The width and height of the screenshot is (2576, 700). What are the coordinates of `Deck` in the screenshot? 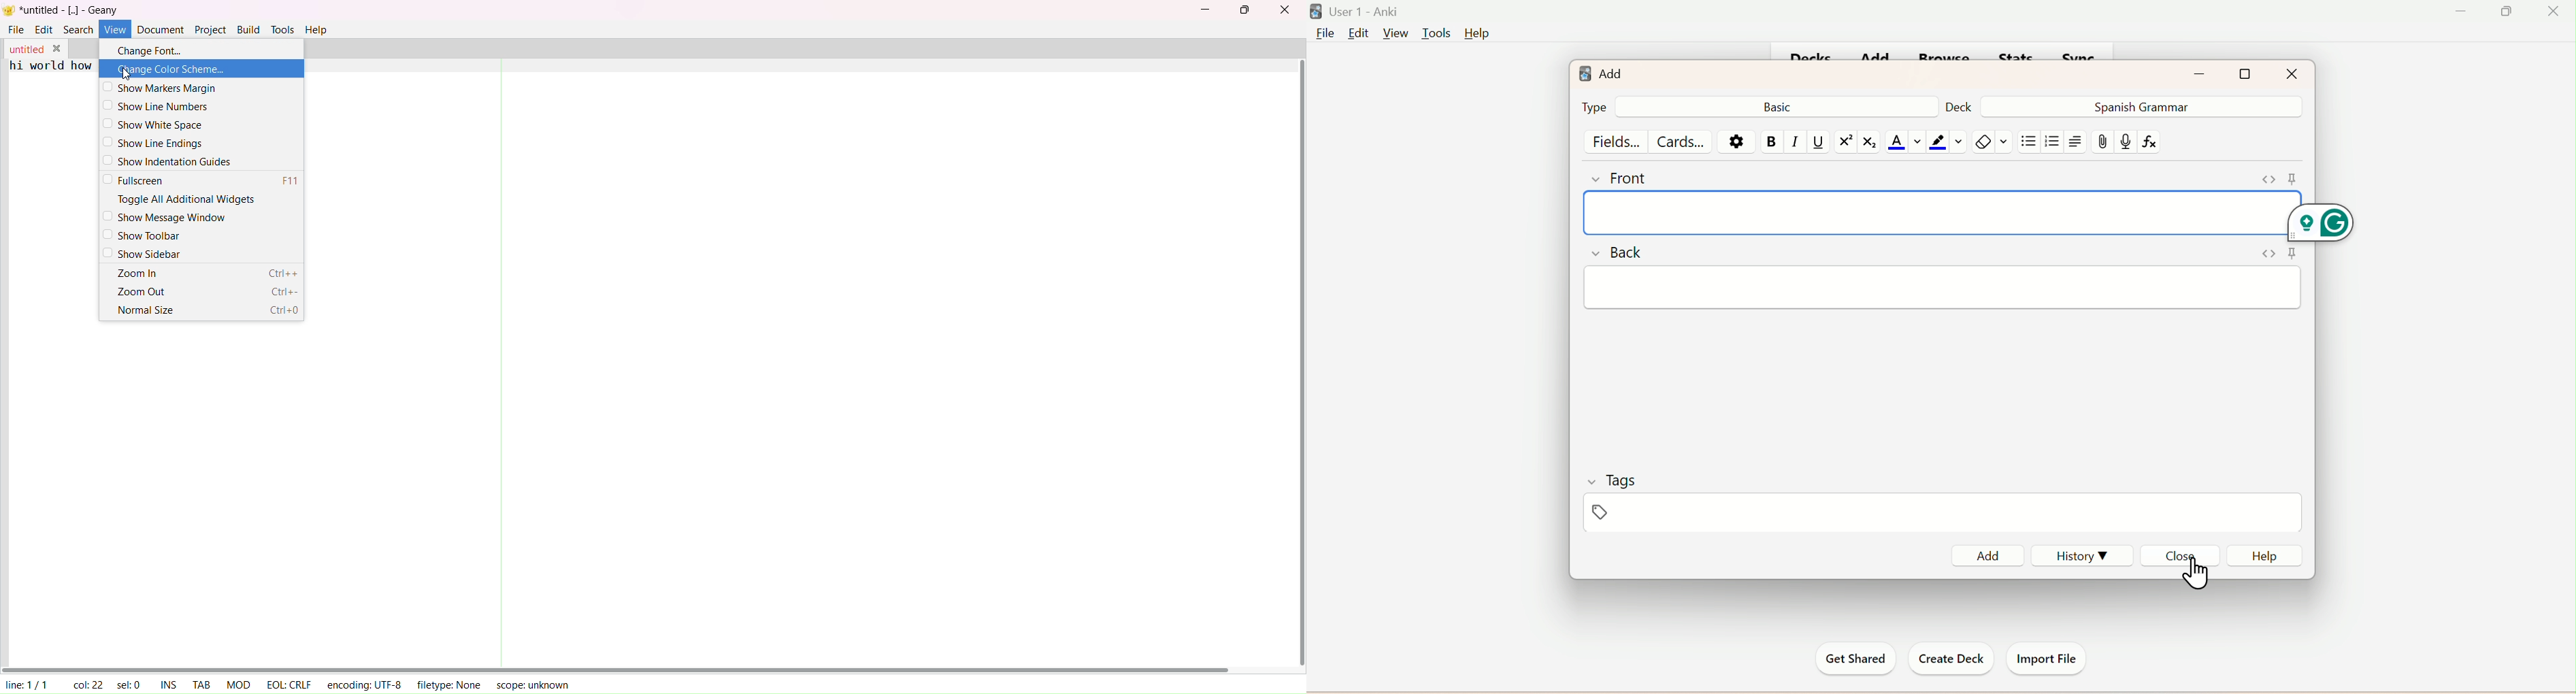 It's located at (1959, 106).